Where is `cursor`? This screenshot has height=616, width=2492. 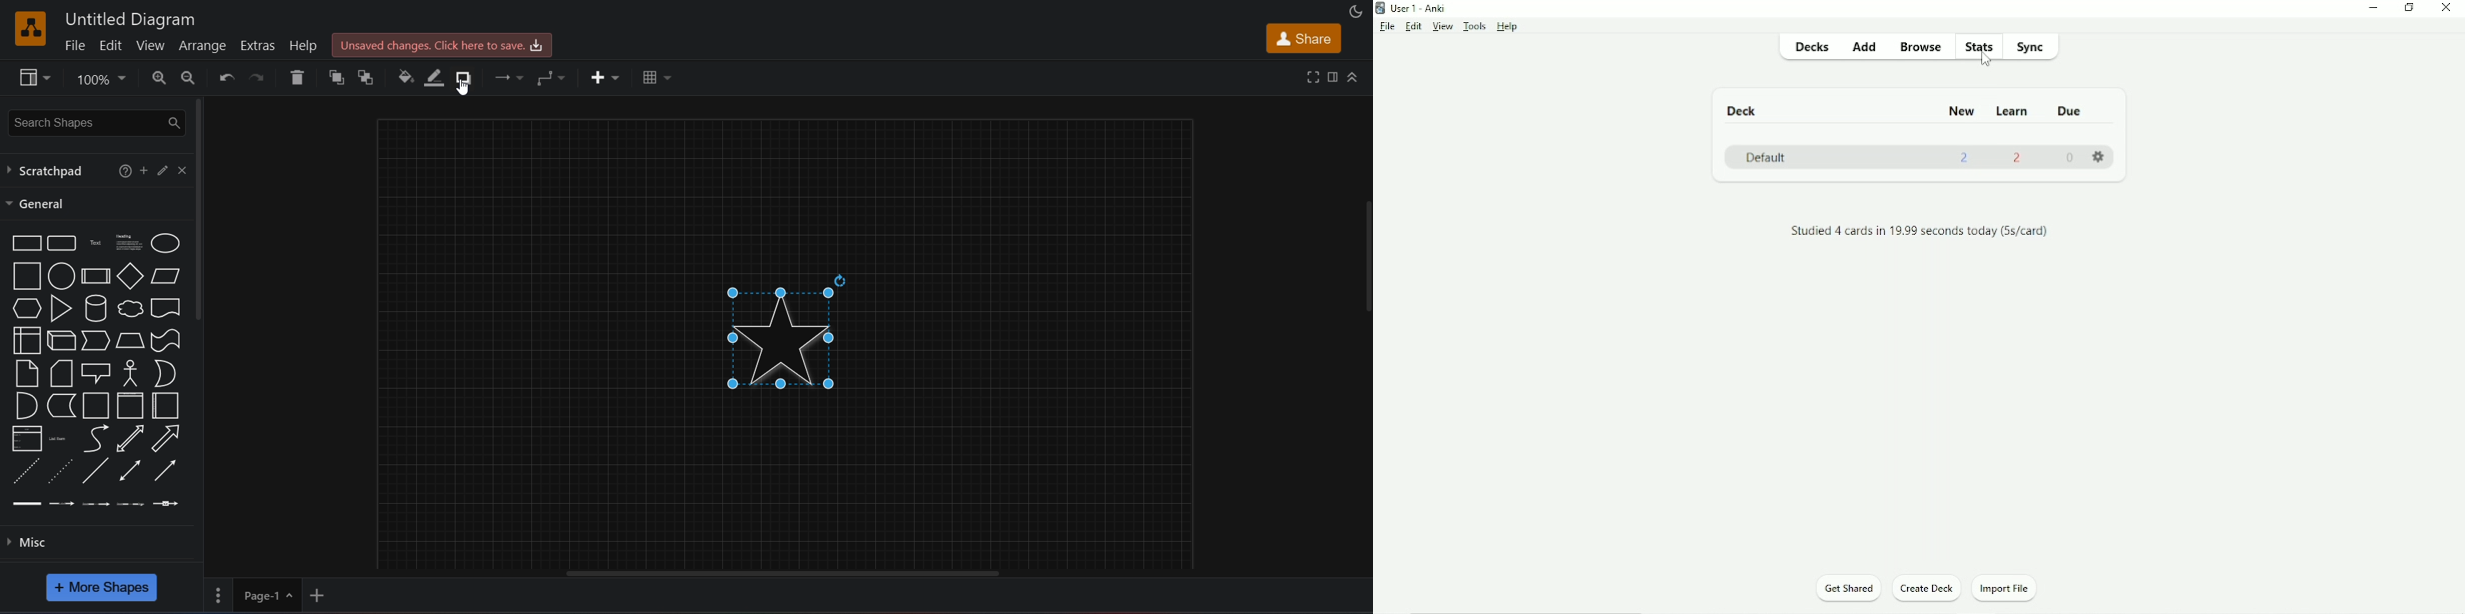
cursor is located at coordinates (467, 90).